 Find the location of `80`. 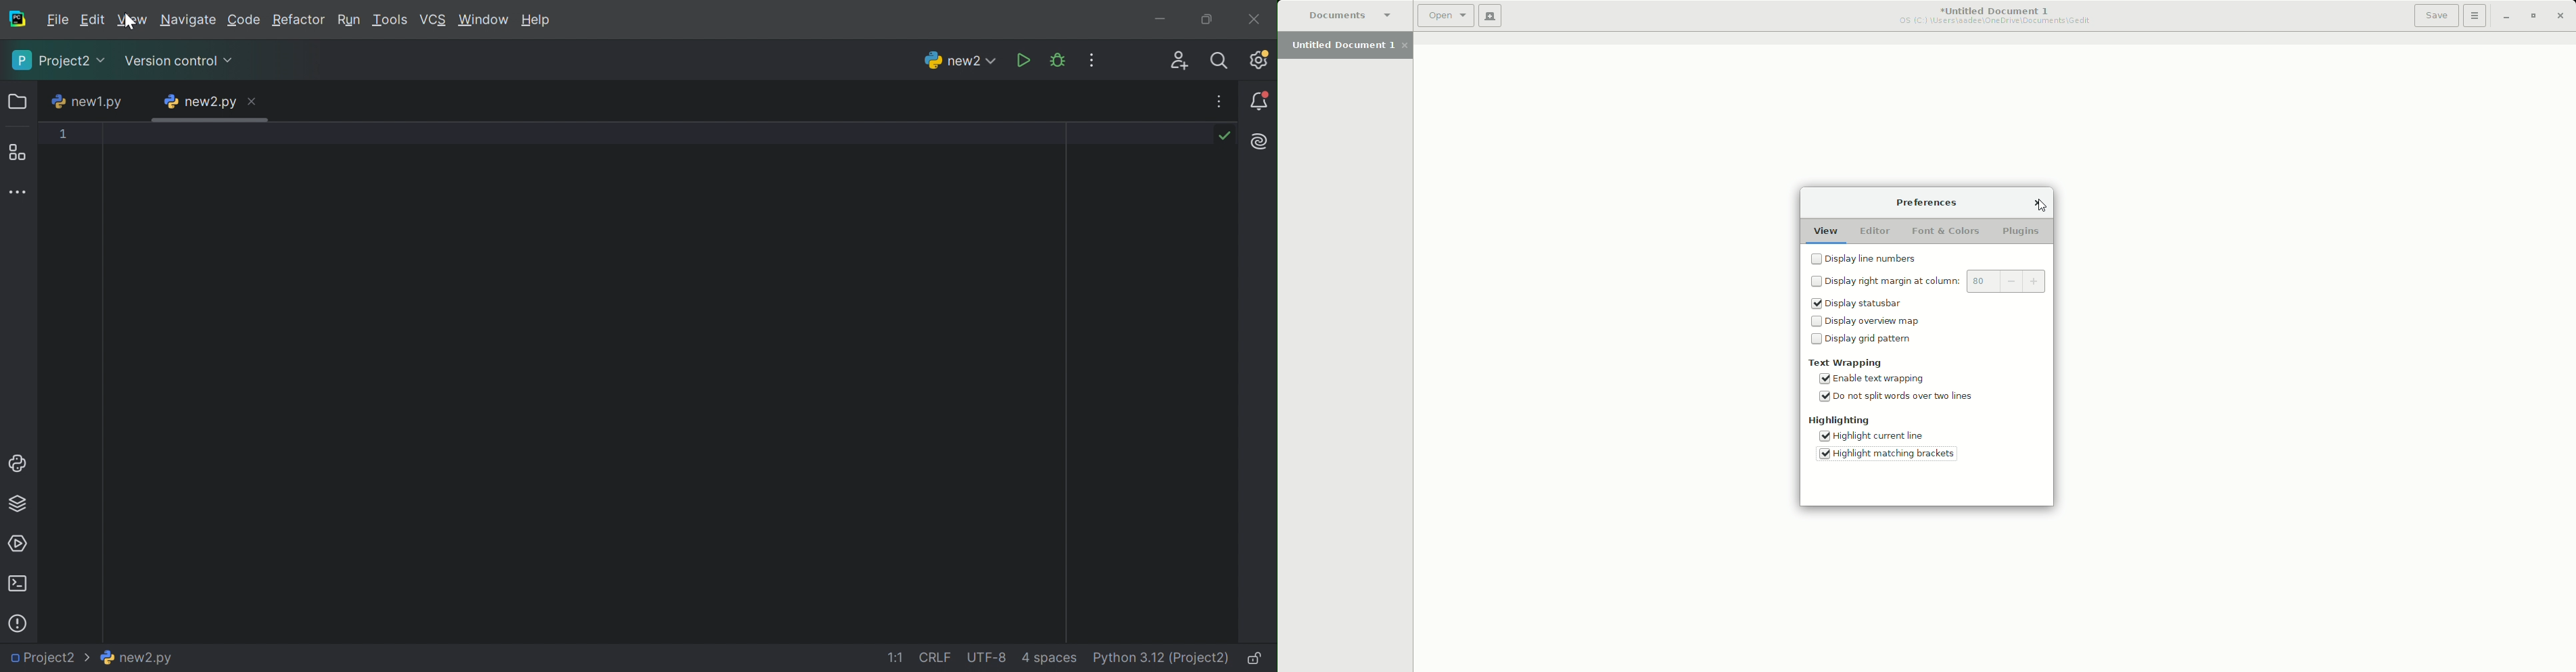

80 is located at coordinates (2007, 281).